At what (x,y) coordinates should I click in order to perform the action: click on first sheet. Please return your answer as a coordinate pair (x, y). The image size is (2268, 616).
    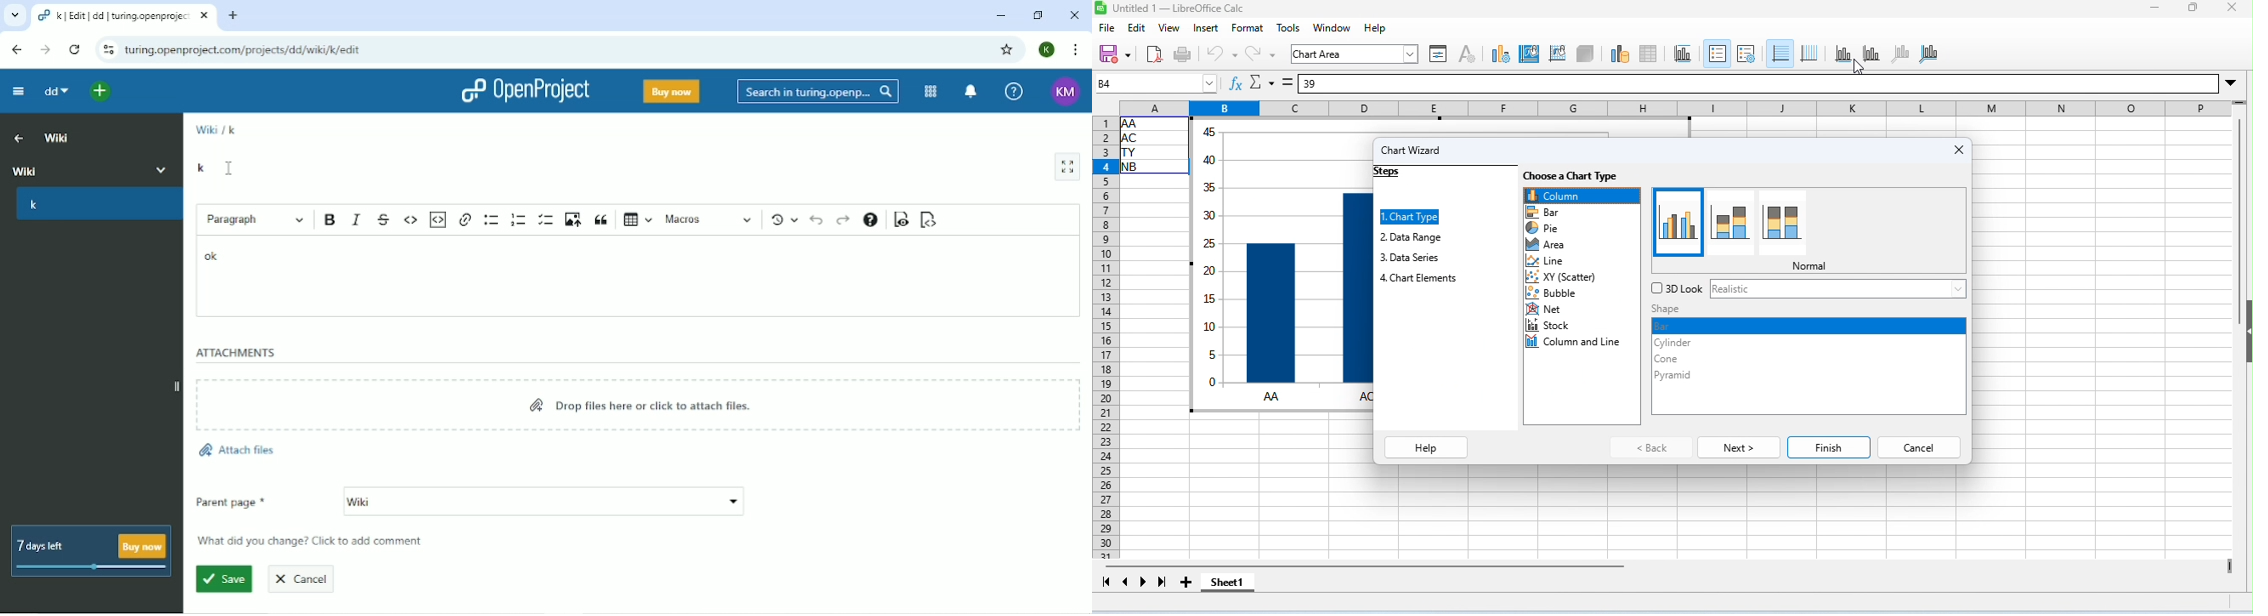
    Looking at the image, I should click on (1108, 582).